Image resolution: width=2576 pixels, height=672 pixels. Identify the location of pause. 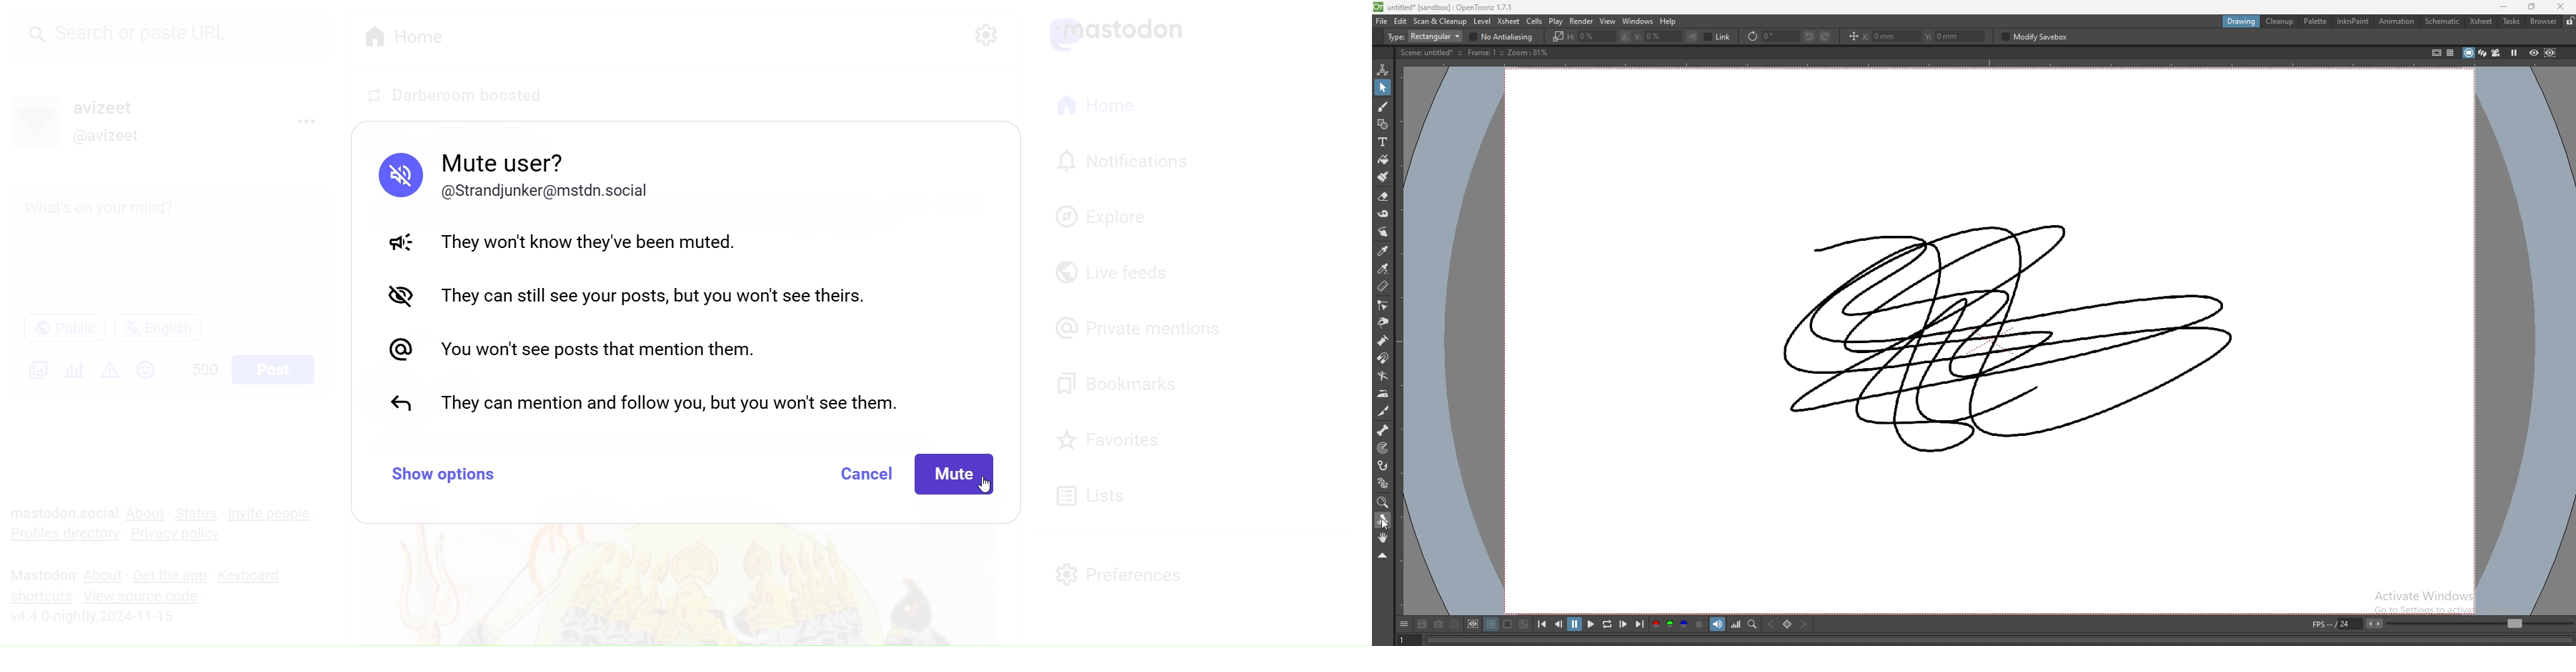
(1576, 625).